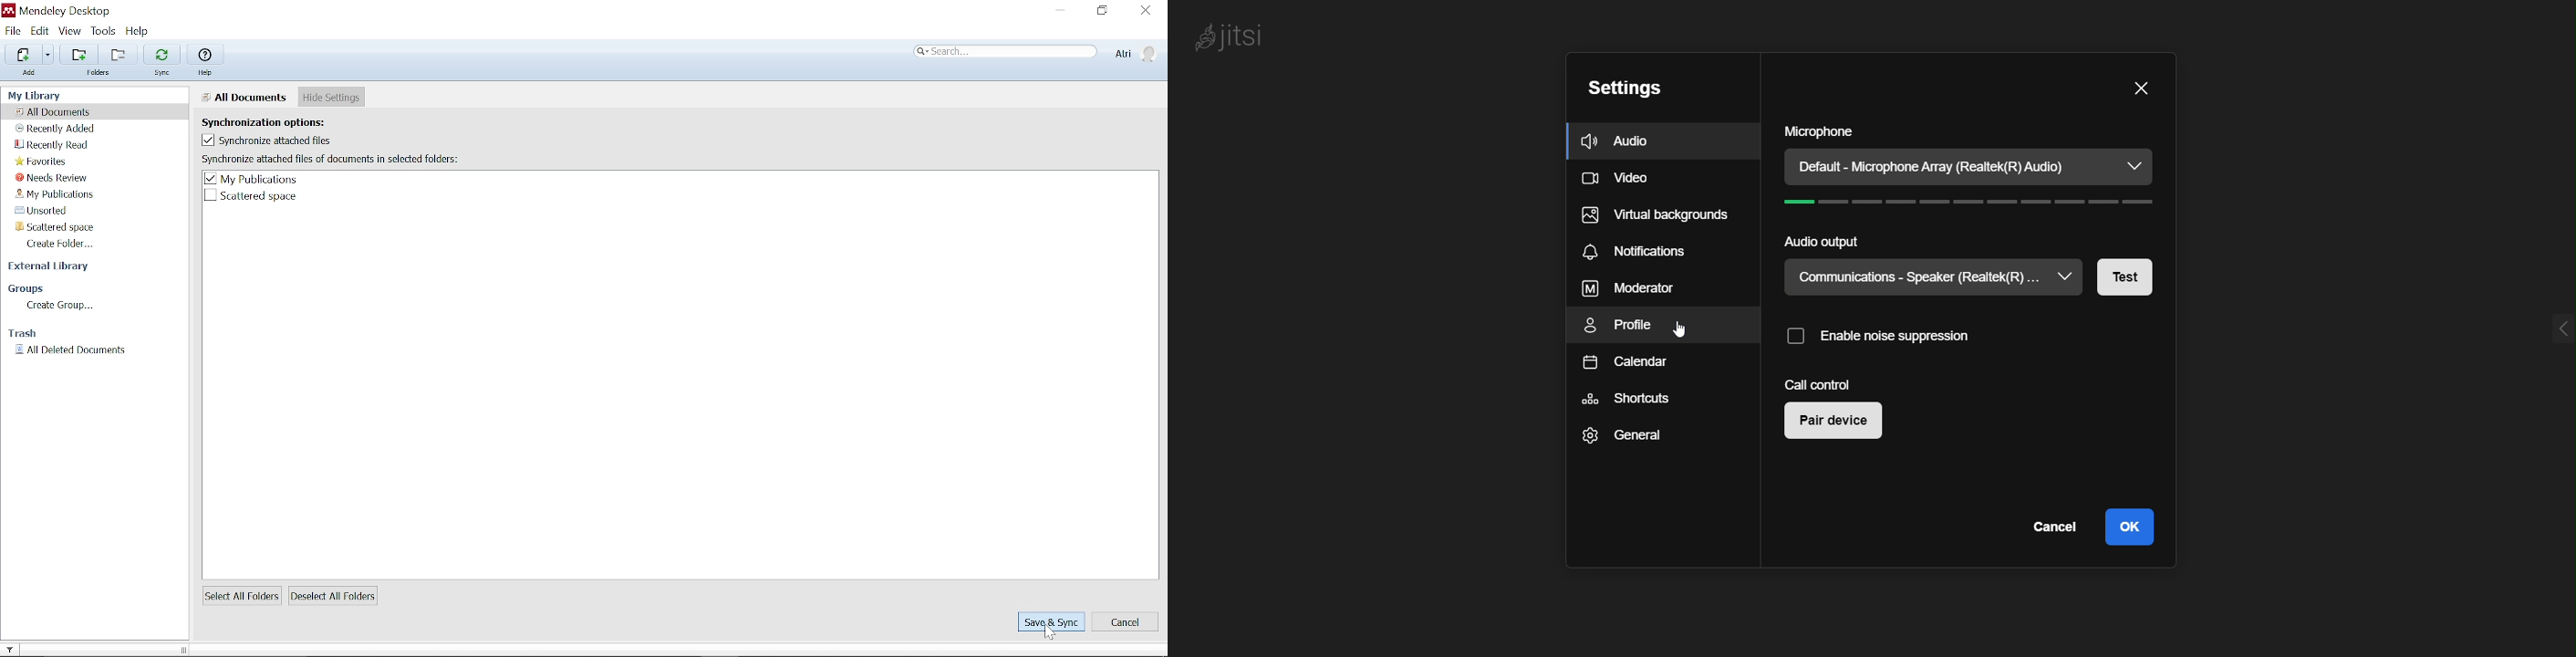  Describe the element at coordinates (38, 94) in the screenshot. I see `My library` at that location.